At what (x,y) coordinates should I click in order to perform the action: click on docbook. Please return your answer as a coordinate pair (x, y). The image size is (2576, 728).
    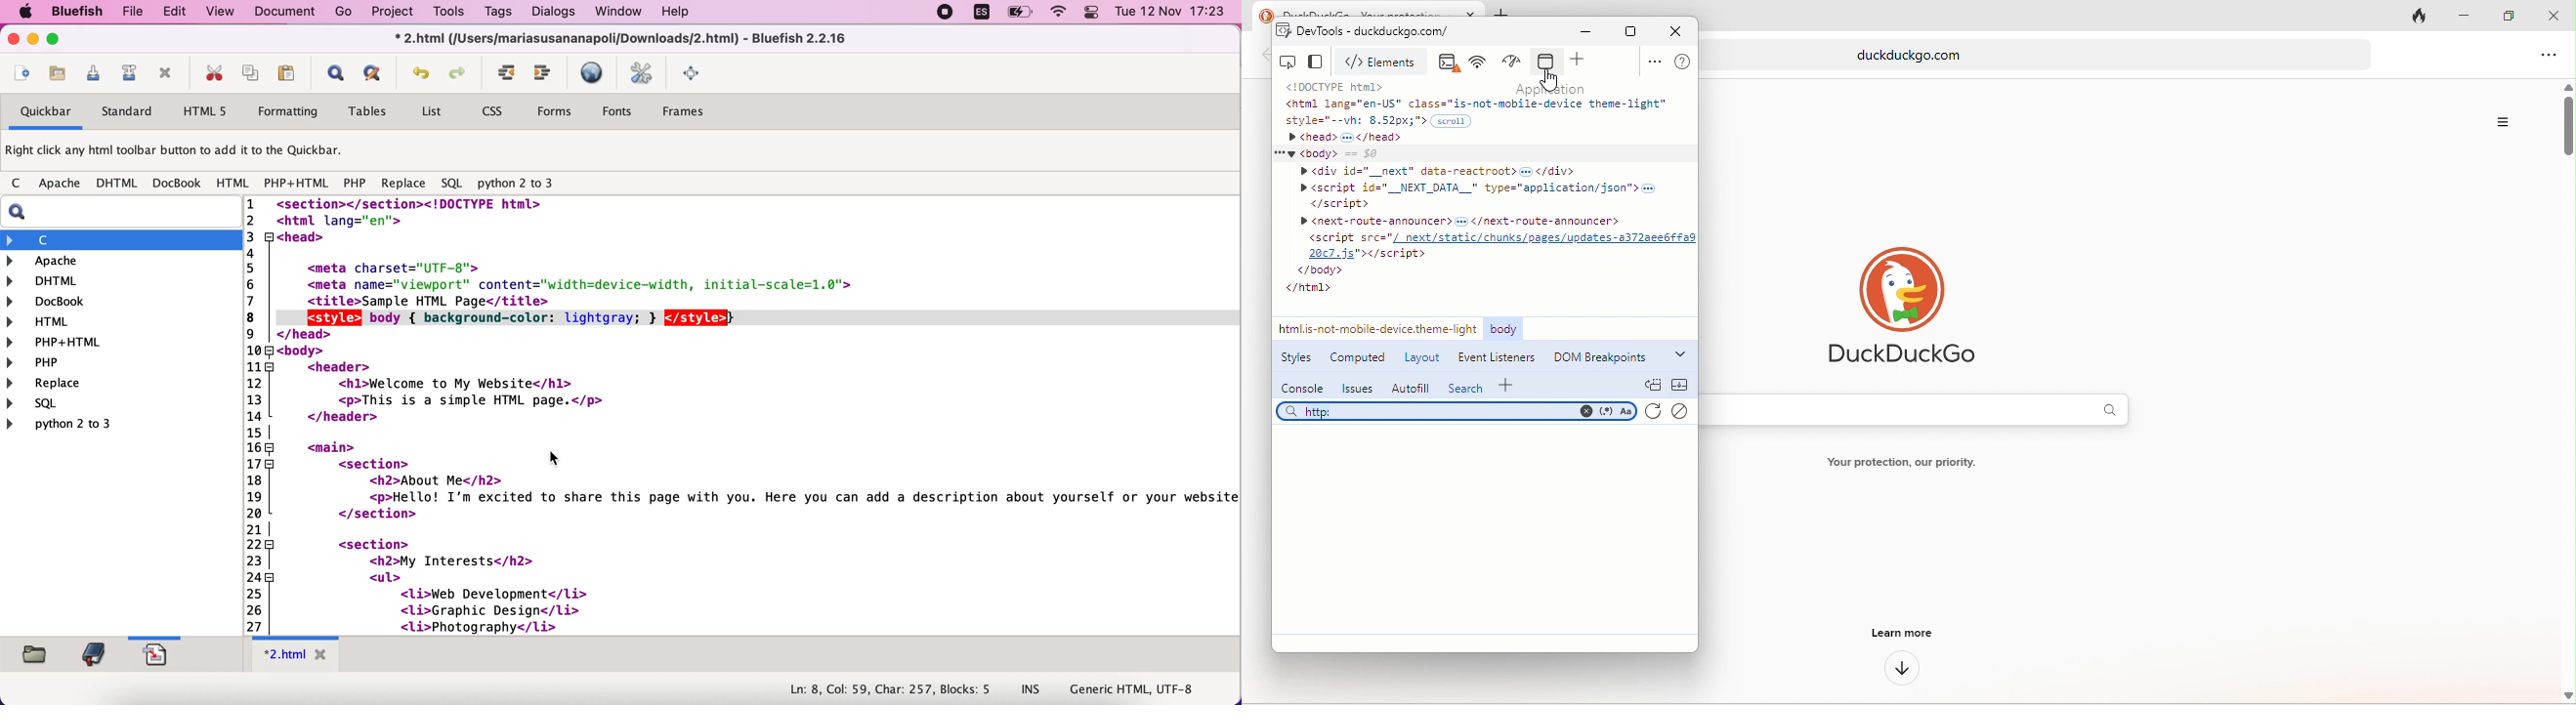
    Looking at the image, I should click on (179, 183).